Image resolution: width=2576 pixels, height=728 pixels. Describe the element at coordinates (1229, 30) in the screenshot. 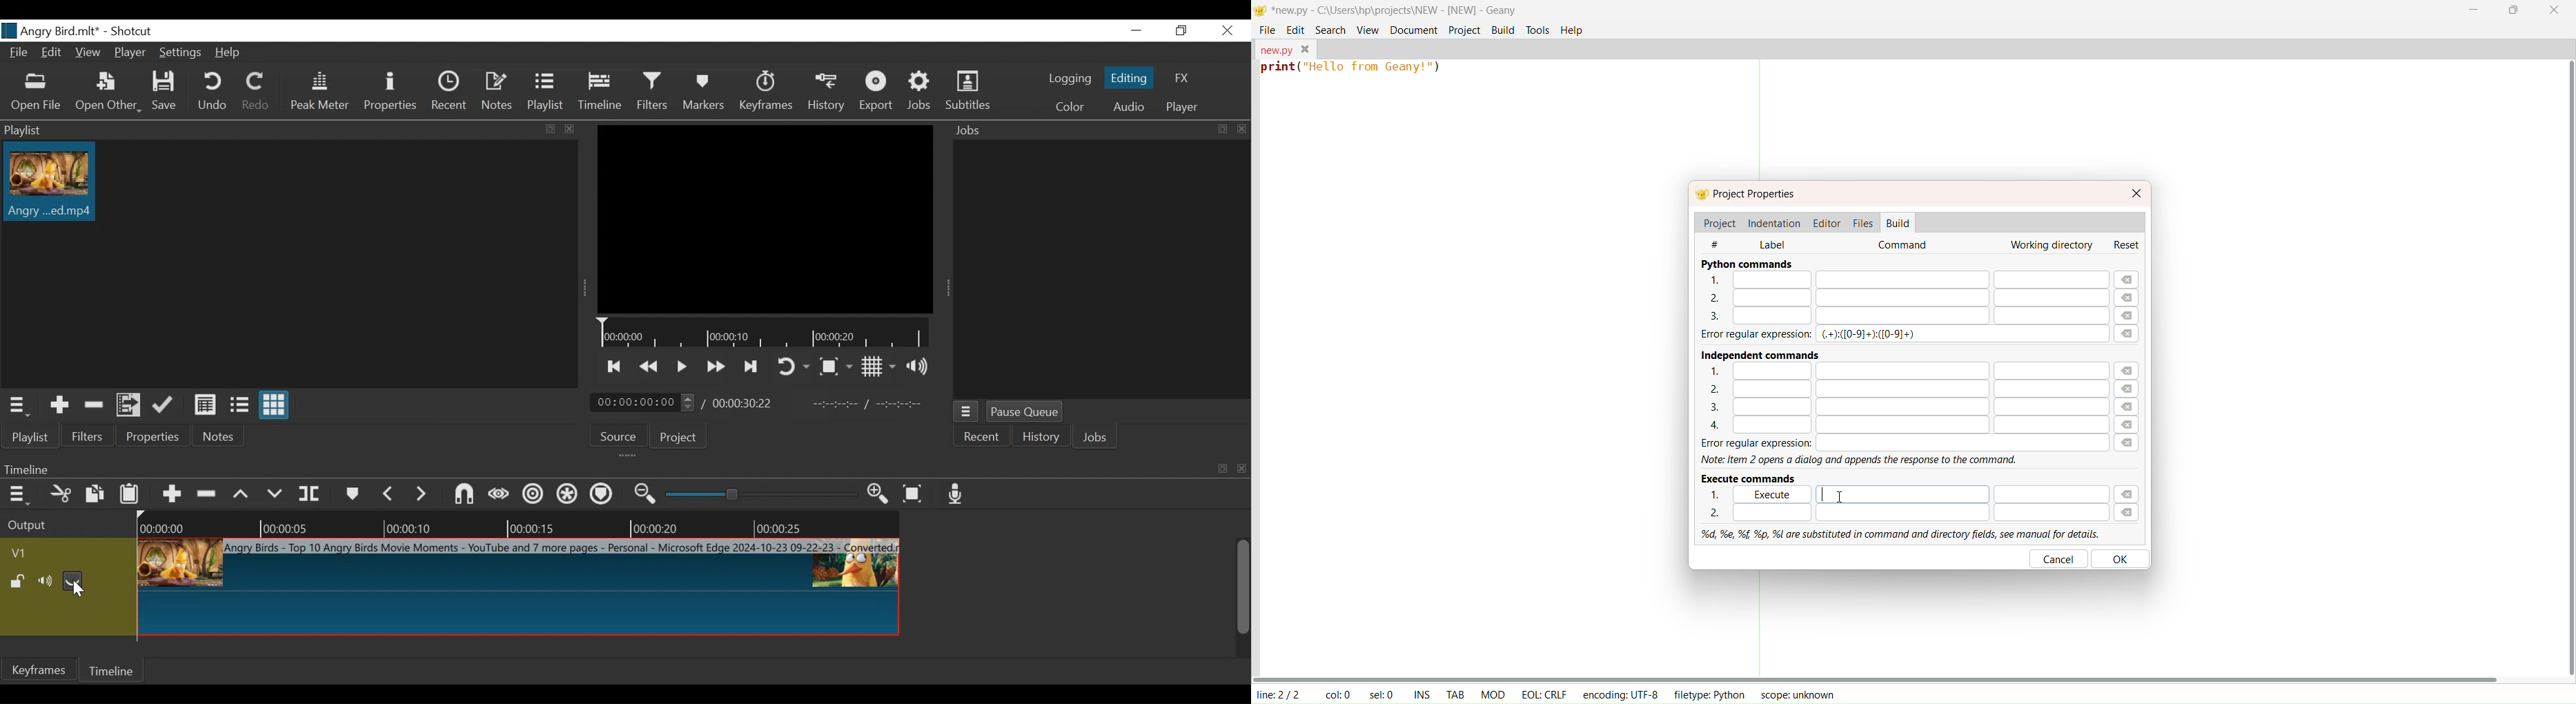

I see `close` at that location.